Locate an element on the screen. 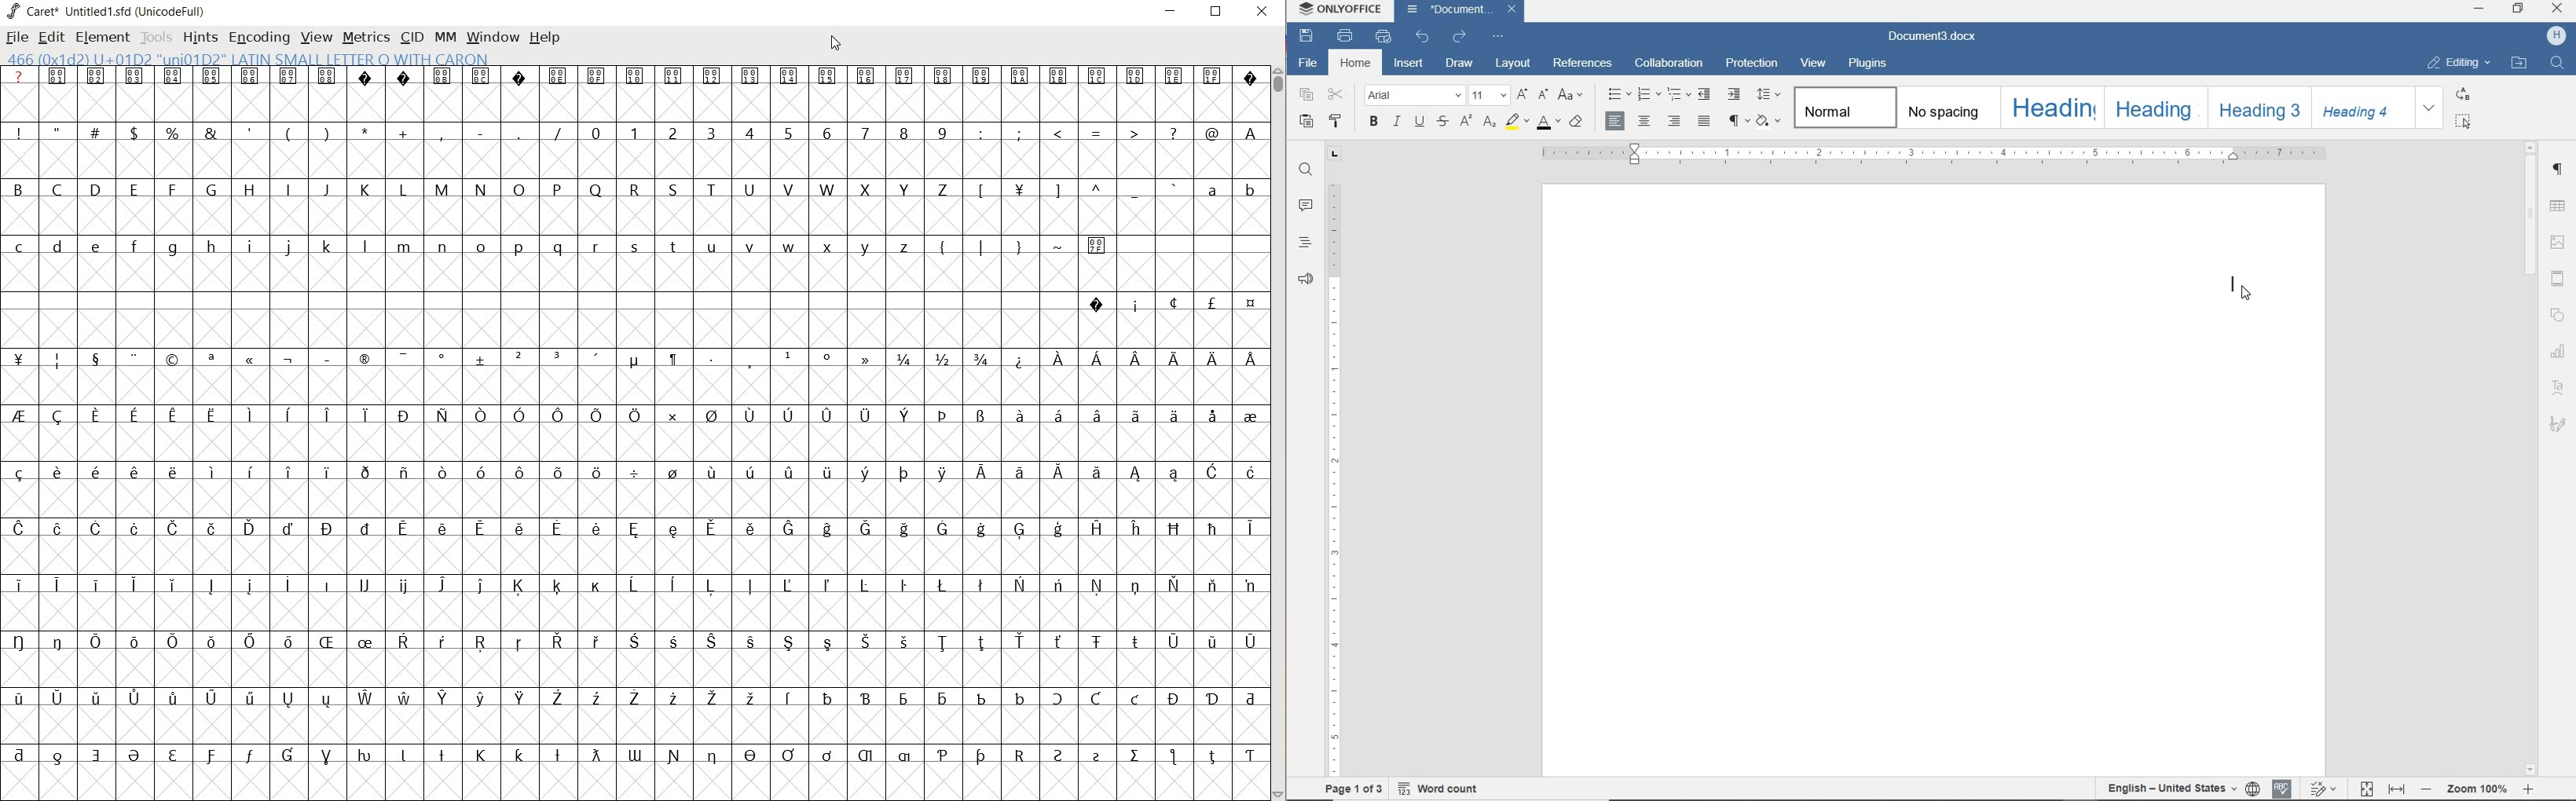  REDO is located at coordinates (1460, 35).